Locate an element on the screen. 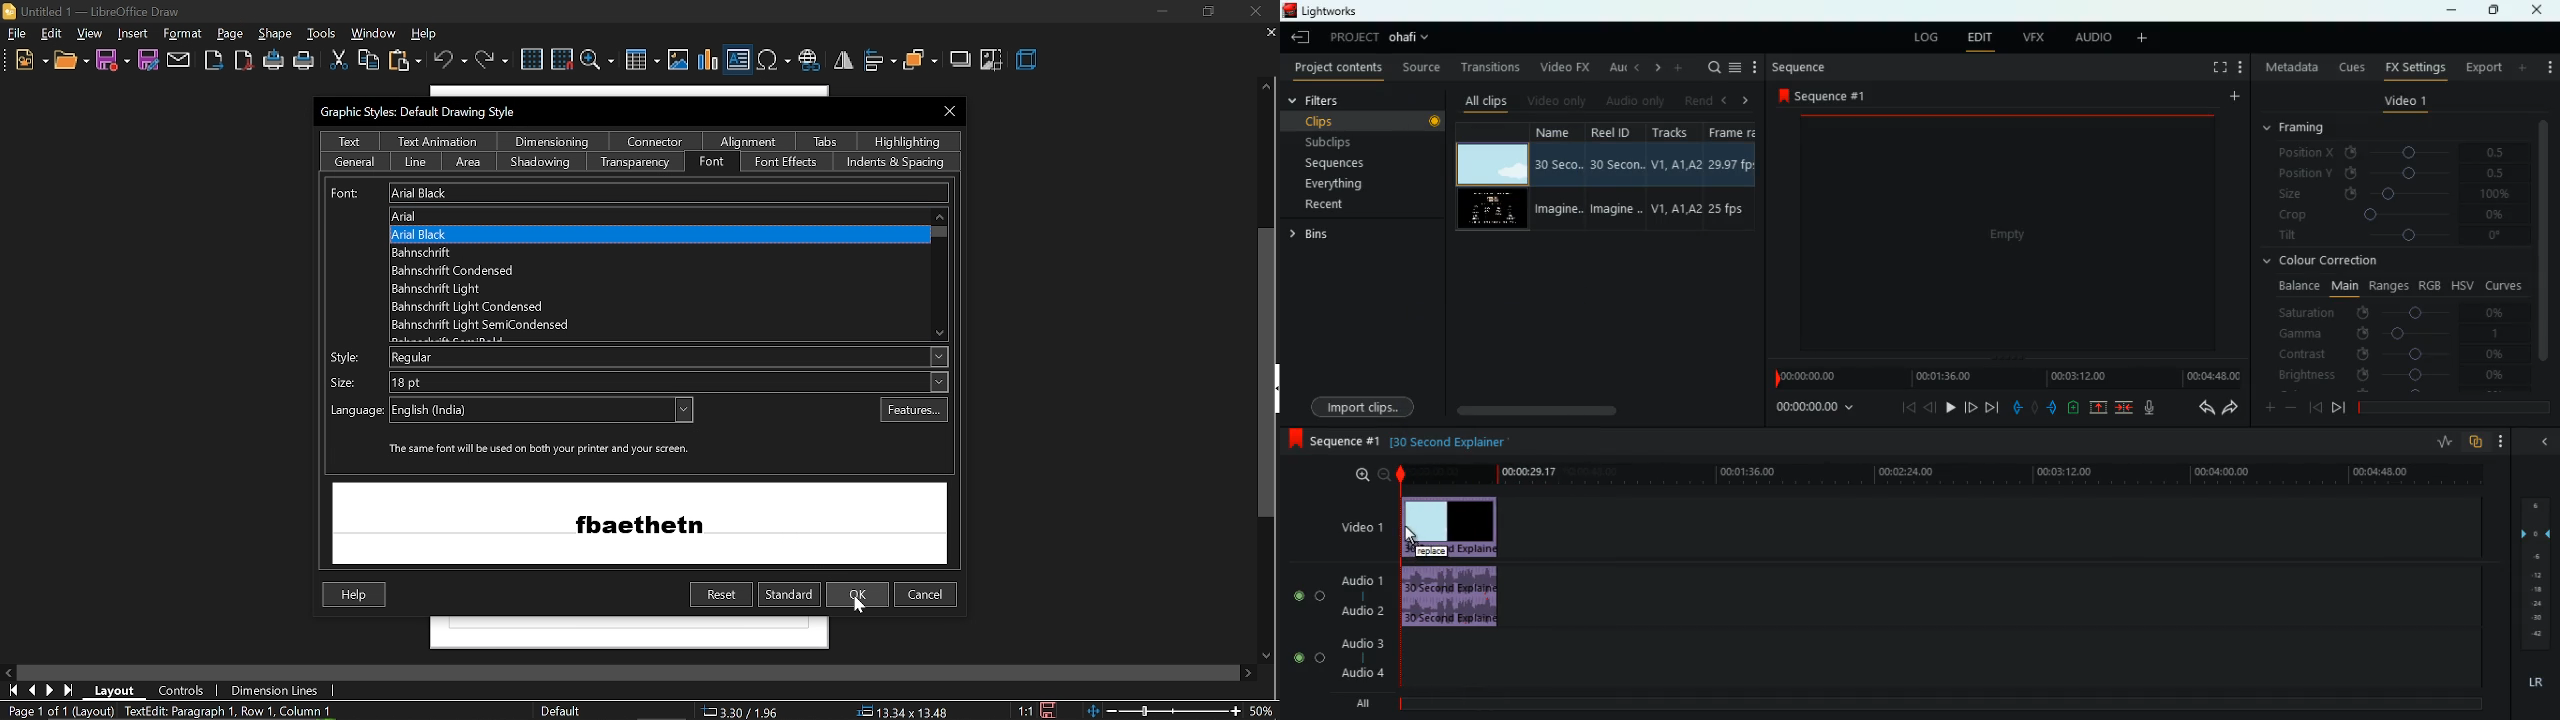 The image size is (2576, 728). dimension lines is located at coordinates (273, 692).